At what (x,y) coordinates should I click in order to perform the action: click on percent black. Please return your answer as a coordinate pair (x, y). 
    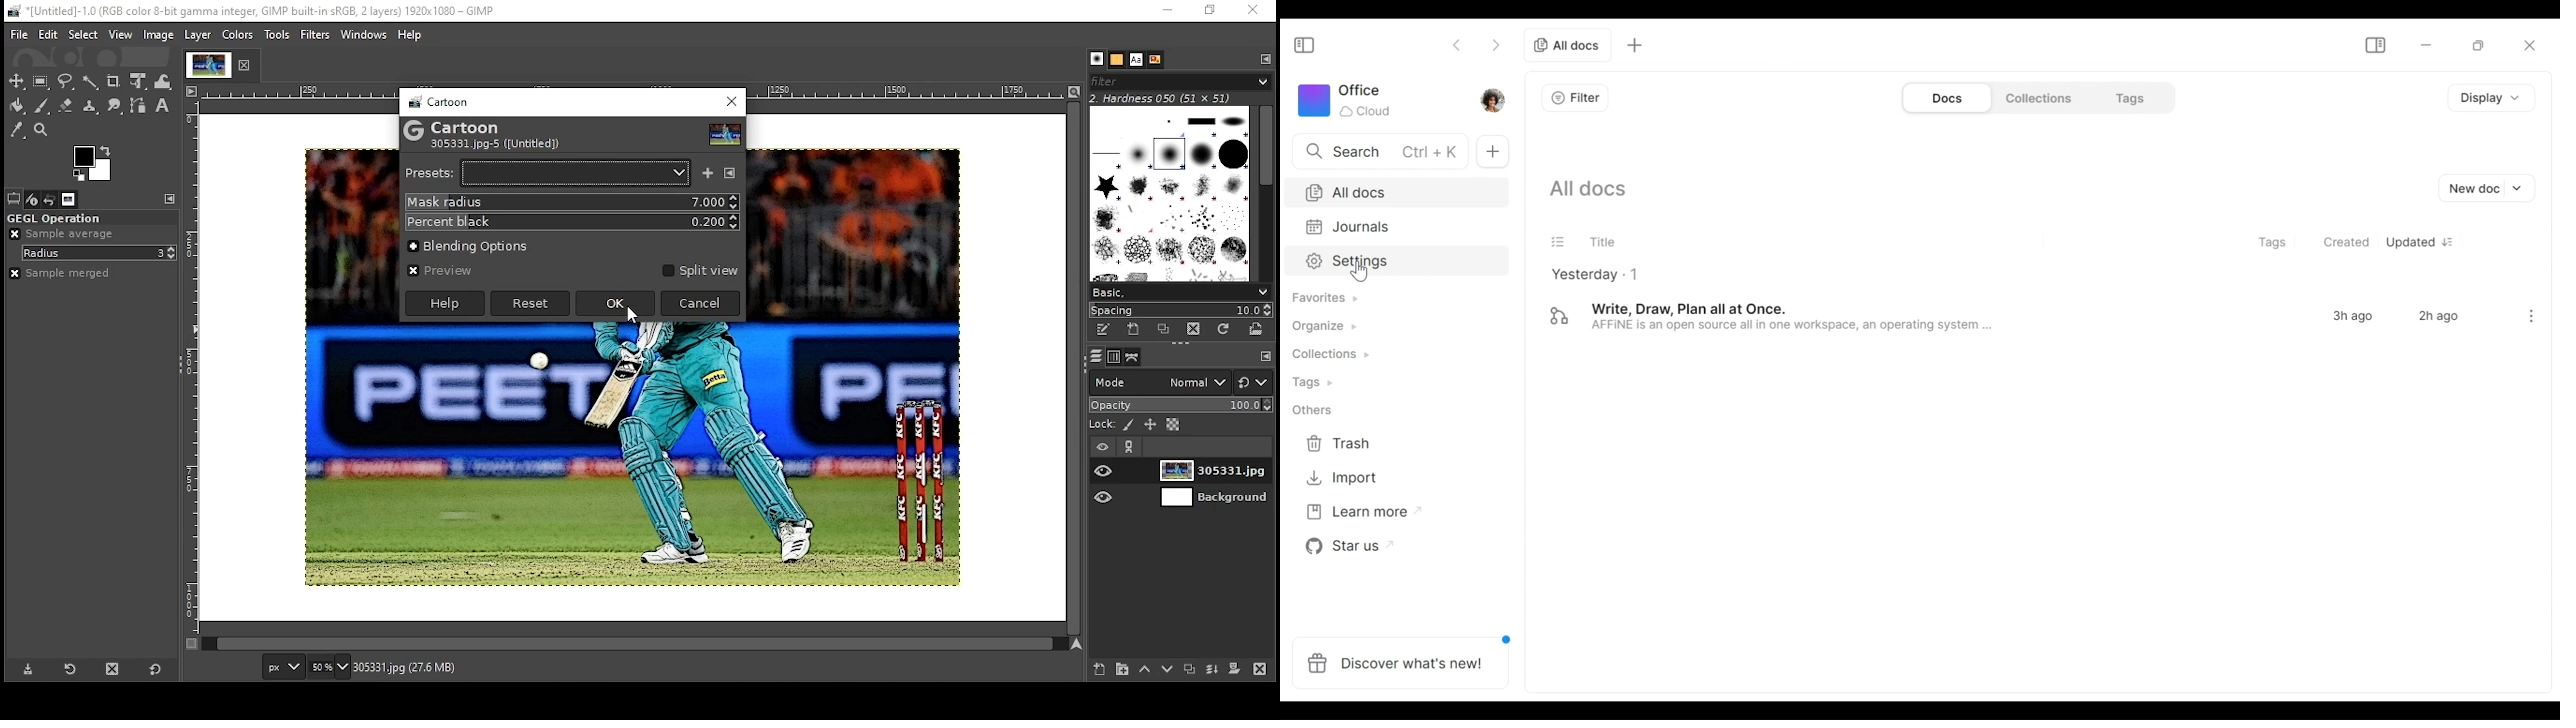
    Looking at the image, I should click on (573, 221).